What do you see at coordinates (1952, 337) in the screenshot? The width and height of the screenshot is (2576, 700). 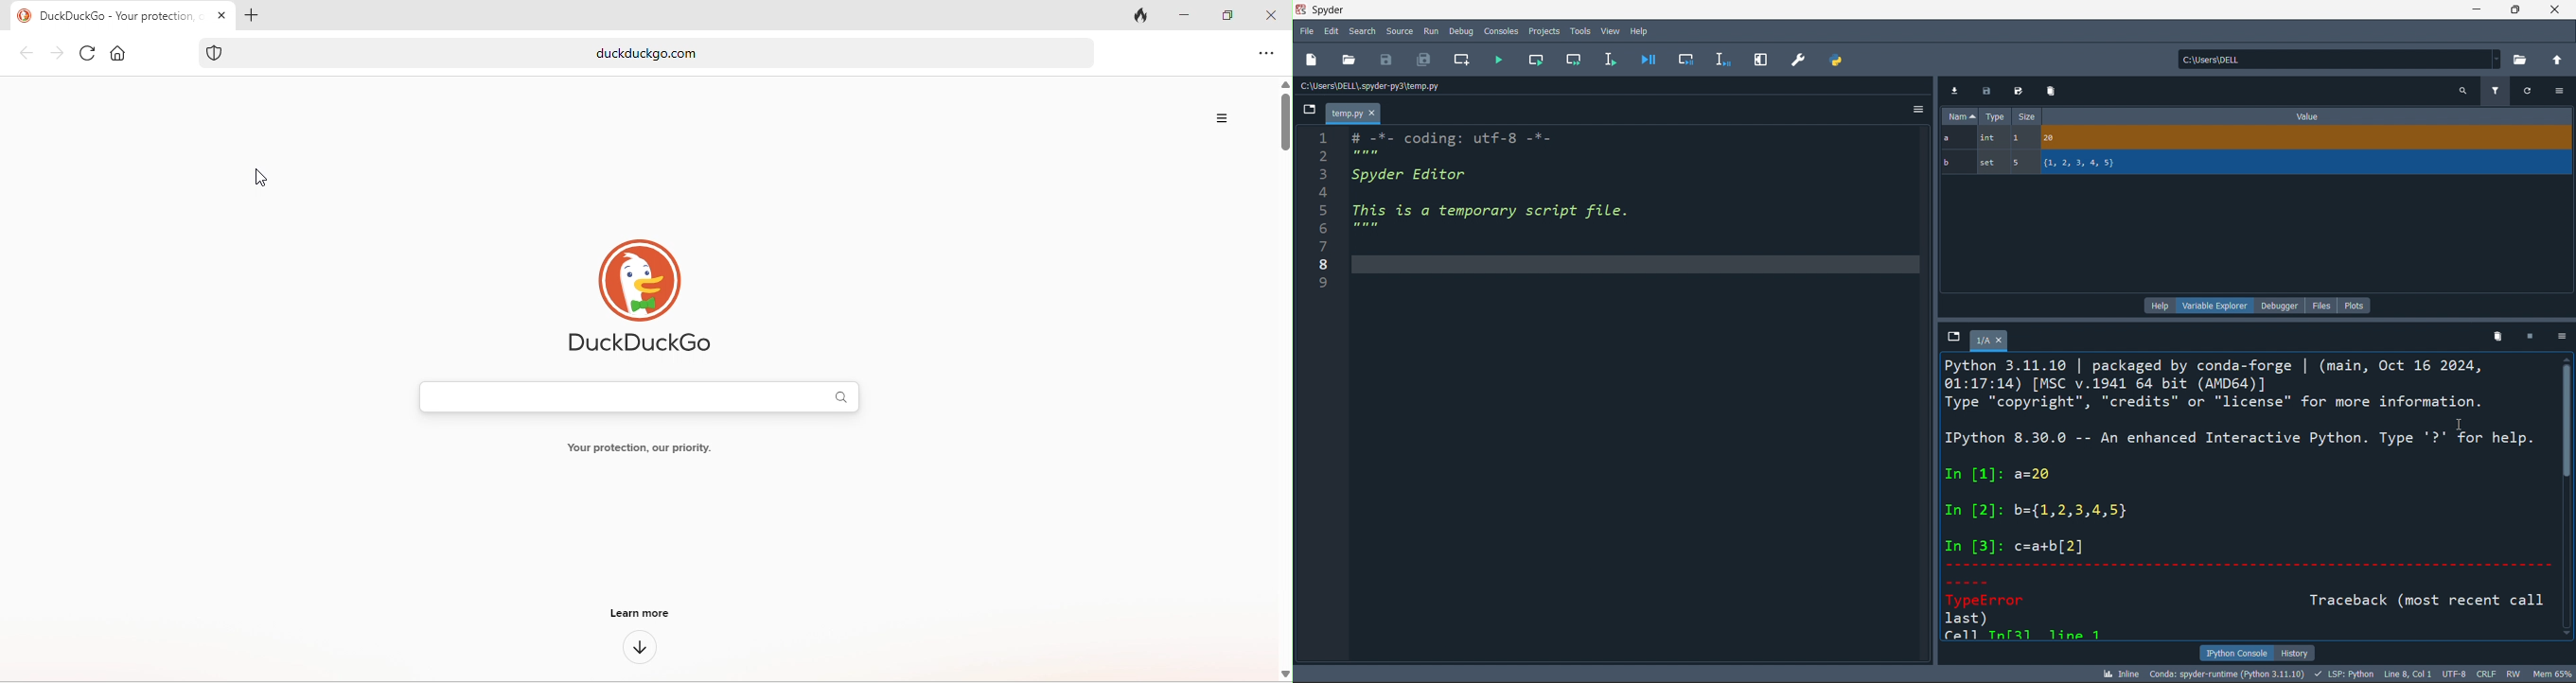 I see `browse tabs` at bounding box center [1952, 337].